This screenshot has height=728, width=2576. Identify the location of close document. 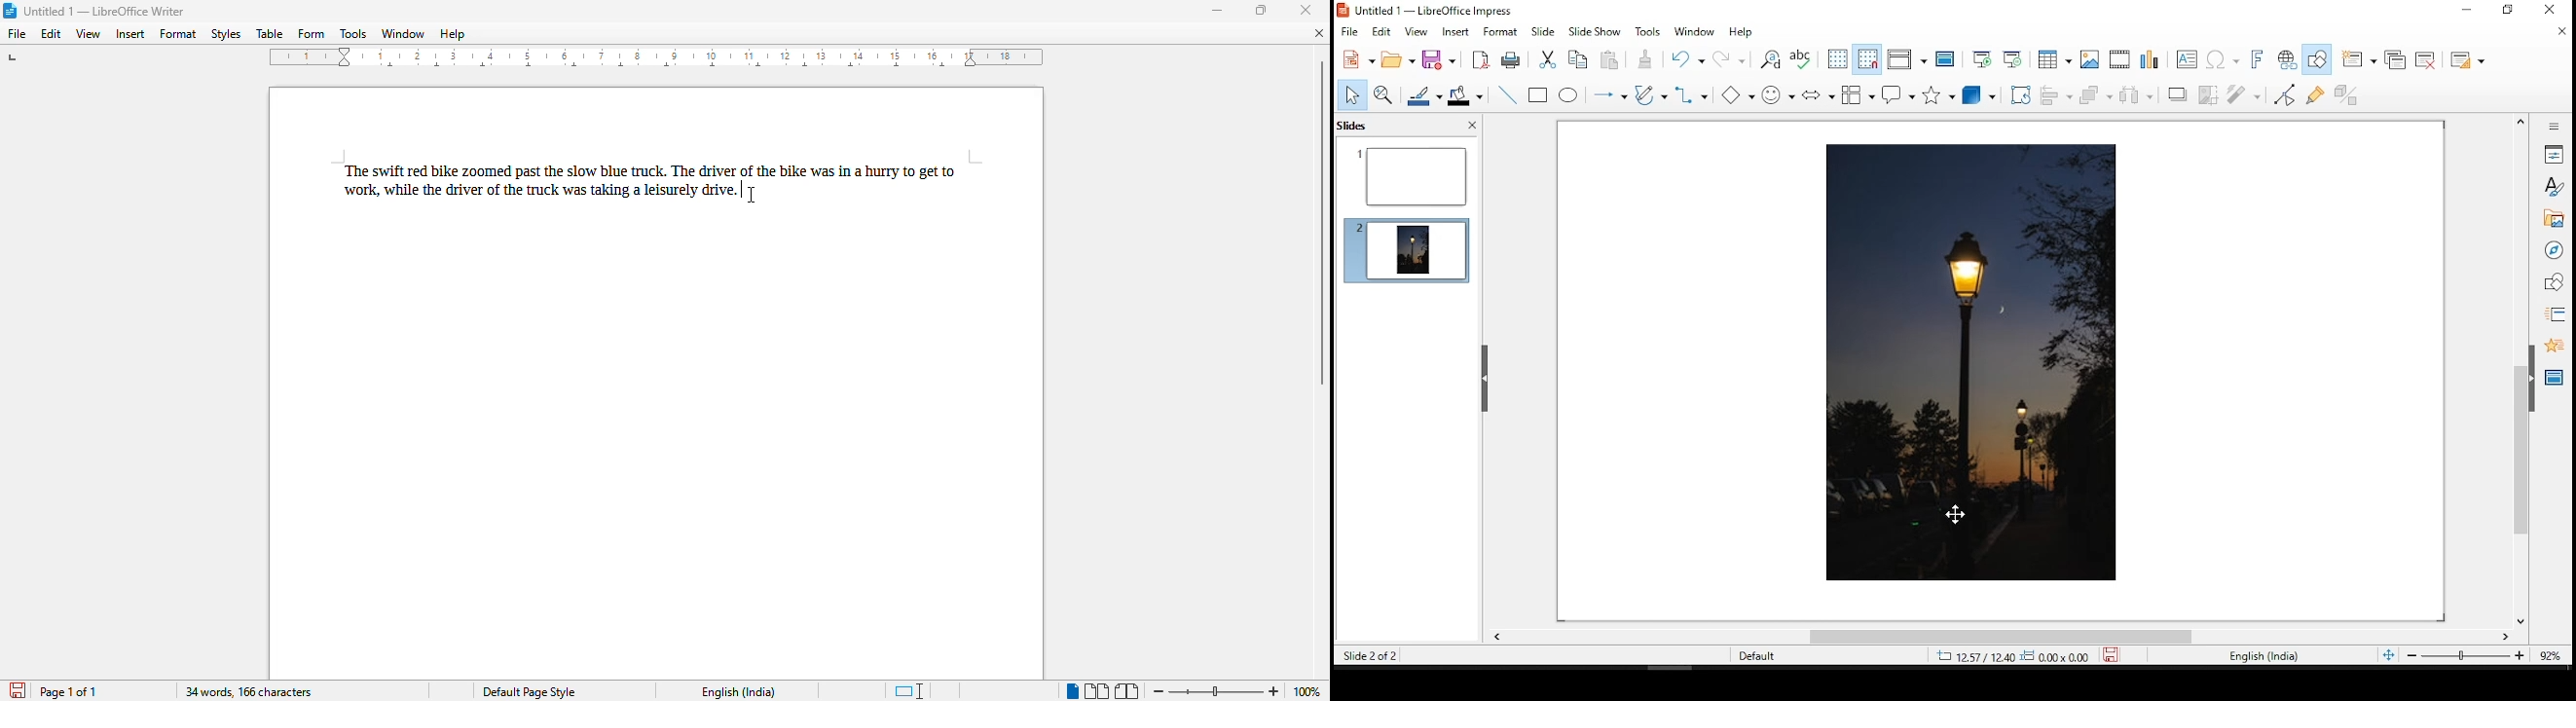
(1320, 32).